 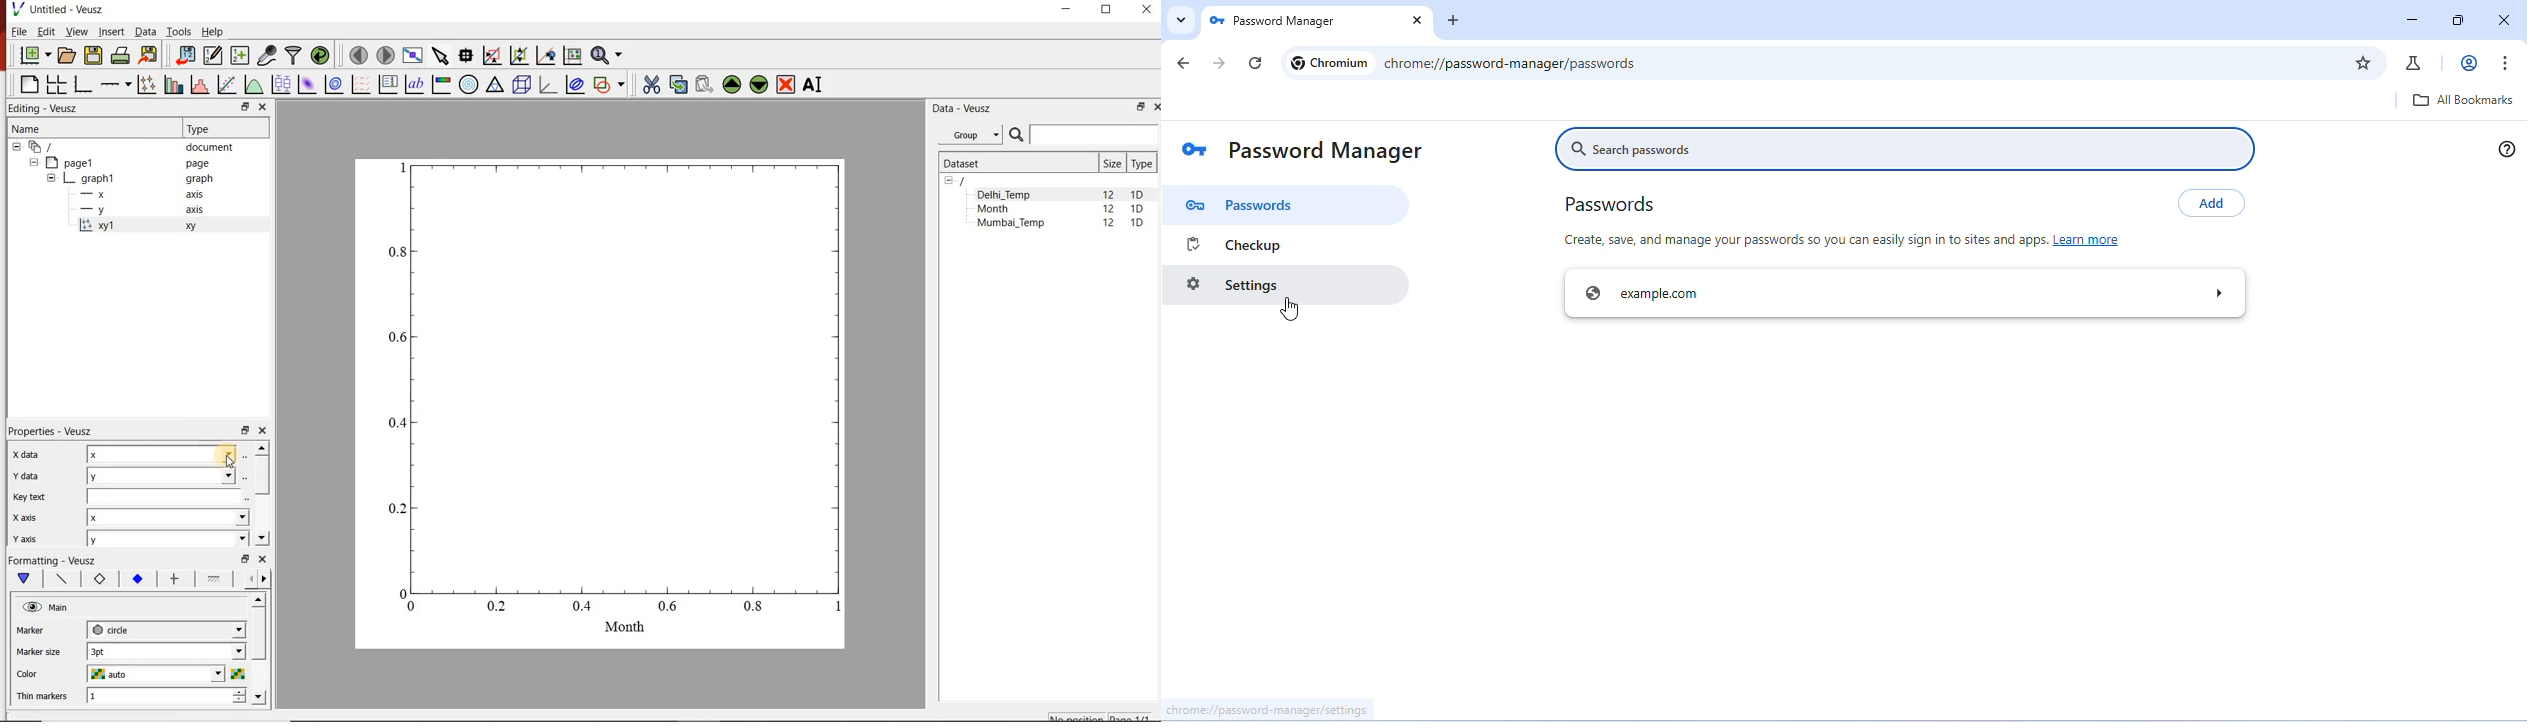 I want to click on Data, so click(x=145, y=31).